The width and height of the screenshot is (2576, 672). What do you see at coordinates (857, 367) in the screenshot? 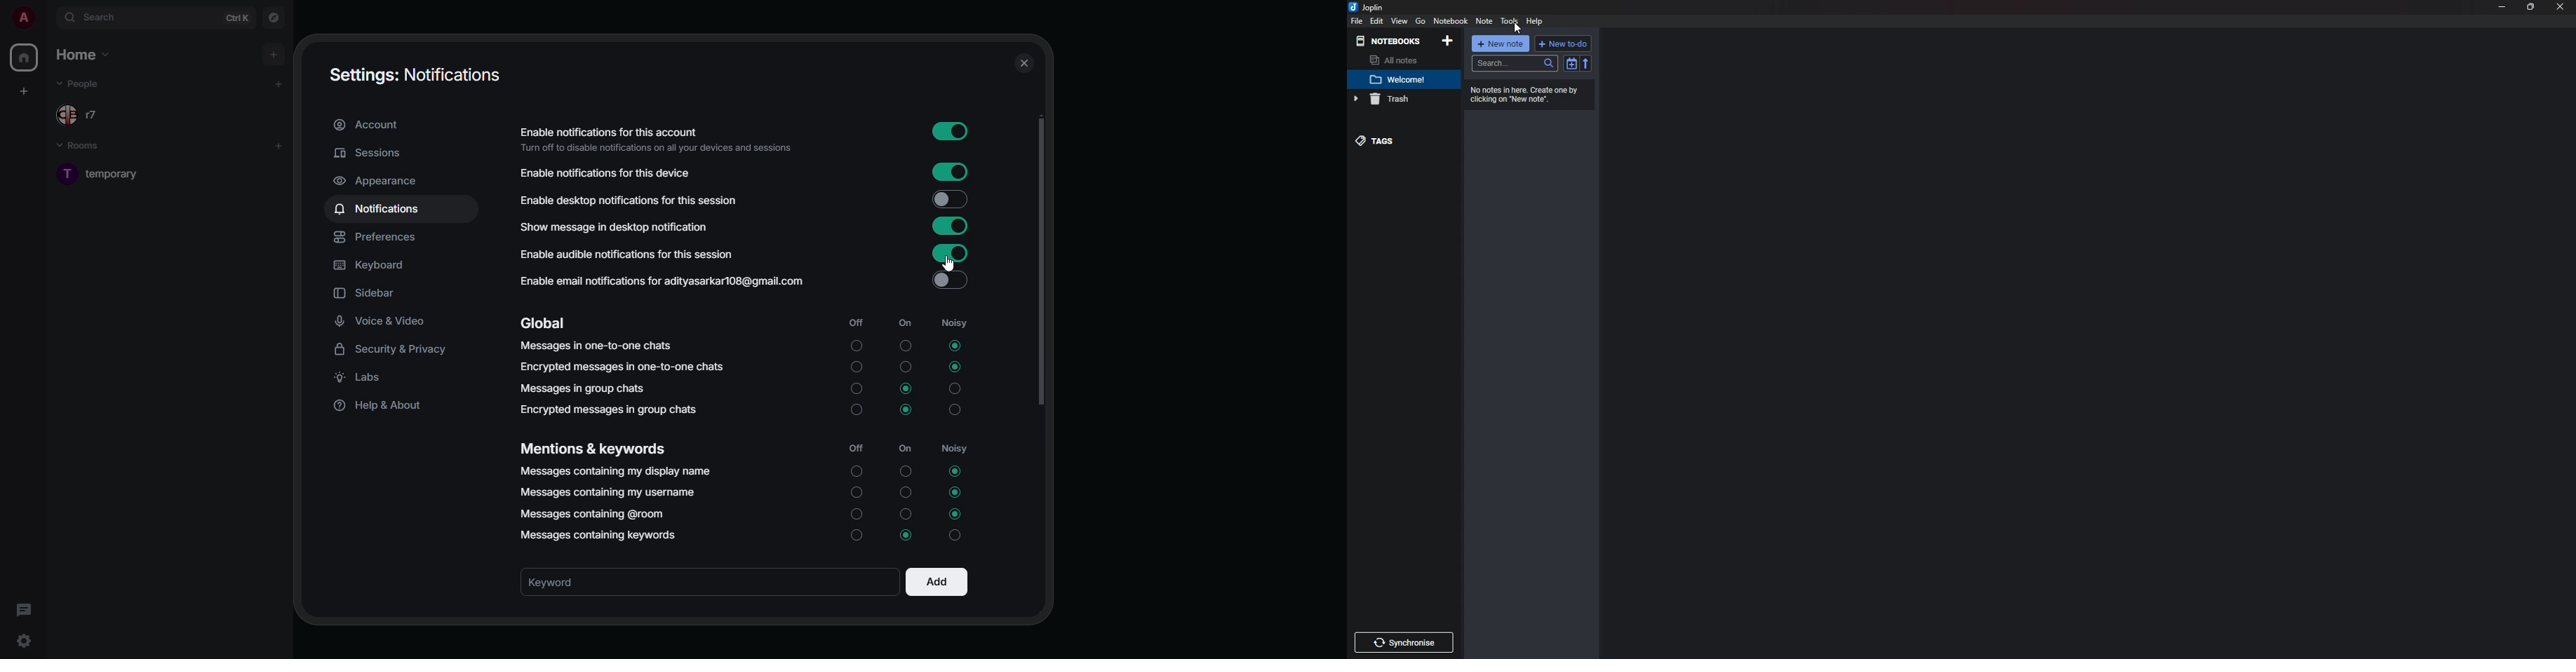
I see `Off Unselected` at bounding box center [857, 367].